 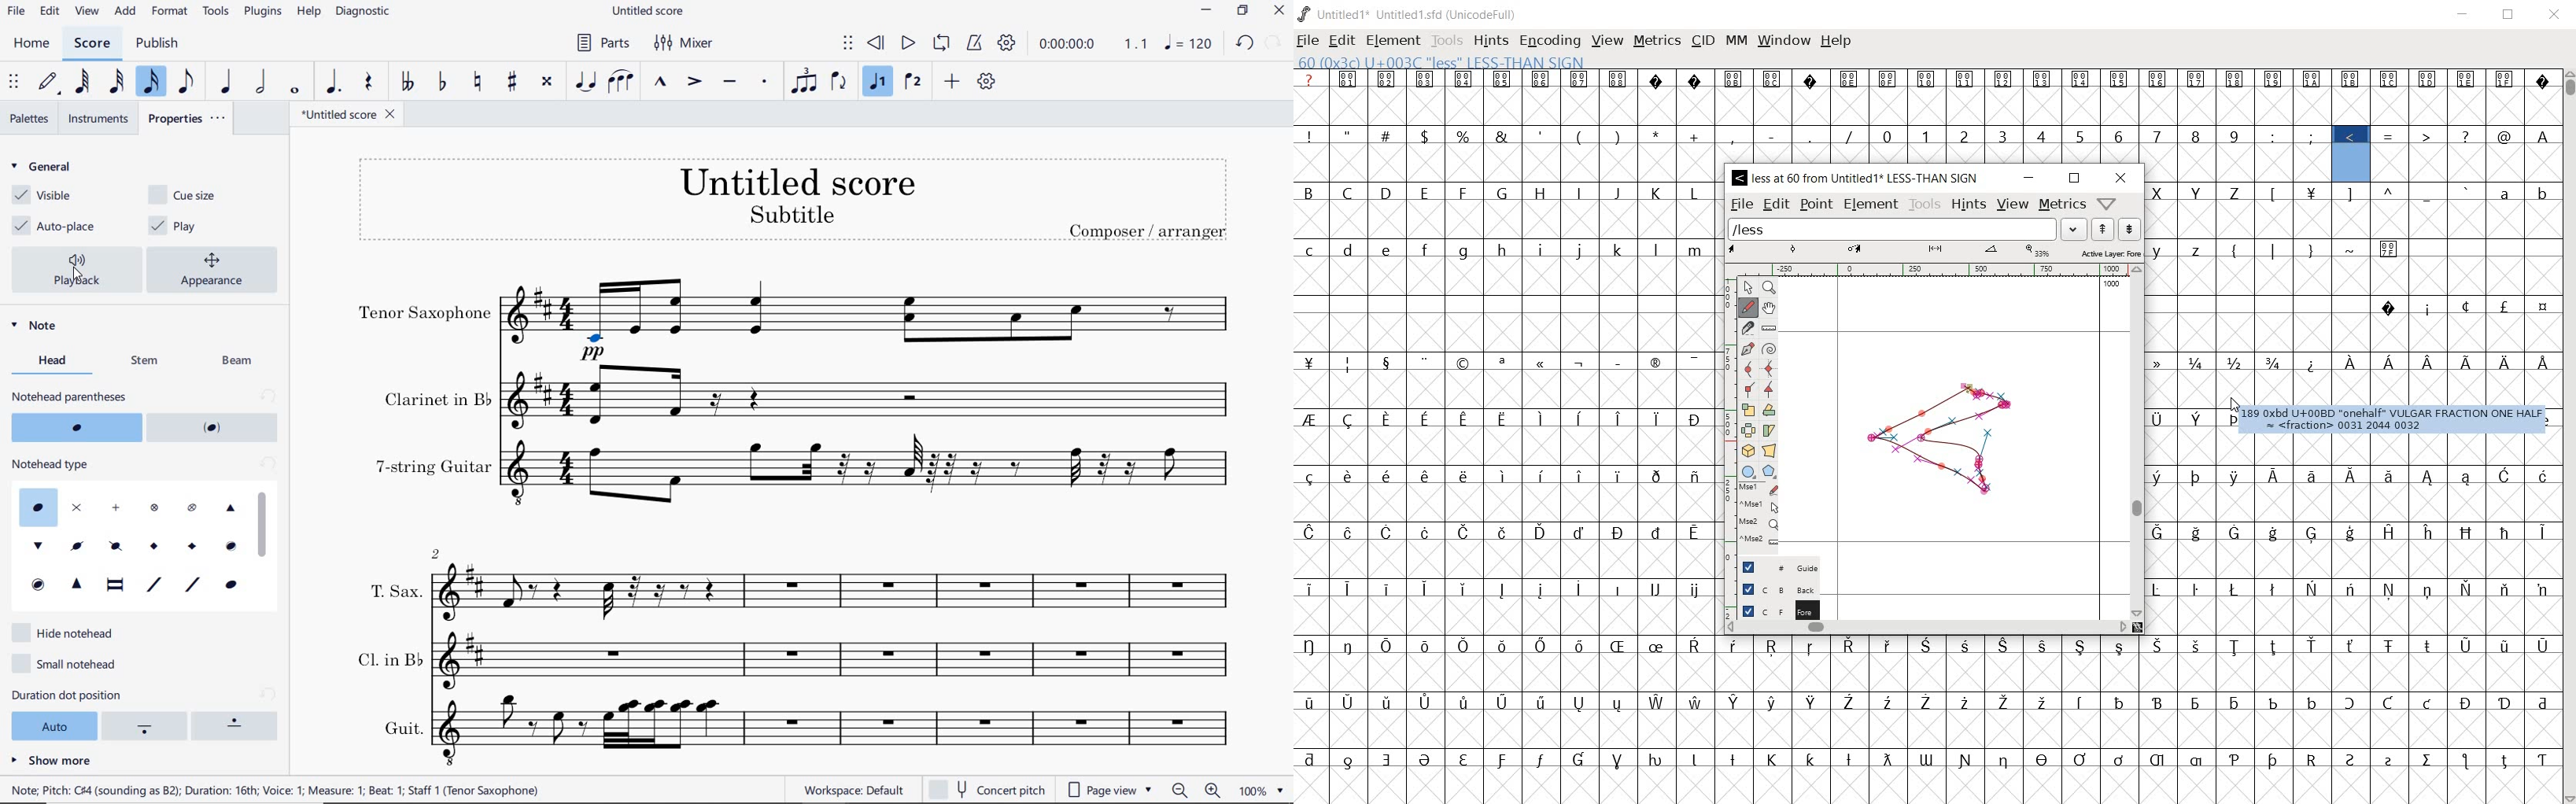 I want to click on beam, so click(x=242, y=362).